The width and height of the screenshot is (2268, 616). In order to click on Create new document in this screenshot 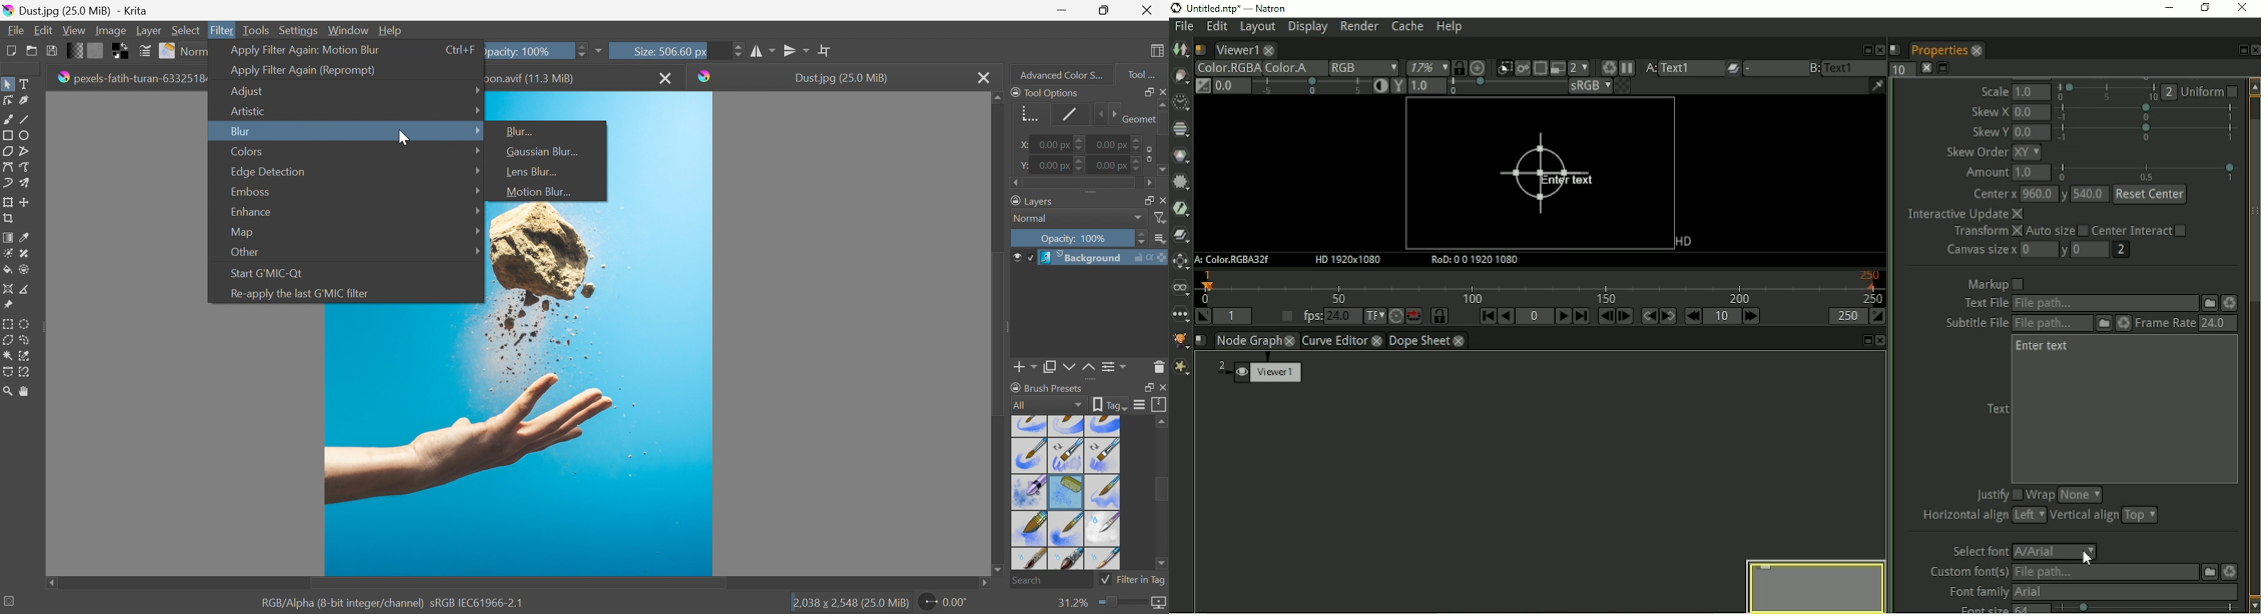, I will do `click(10, 51)`.